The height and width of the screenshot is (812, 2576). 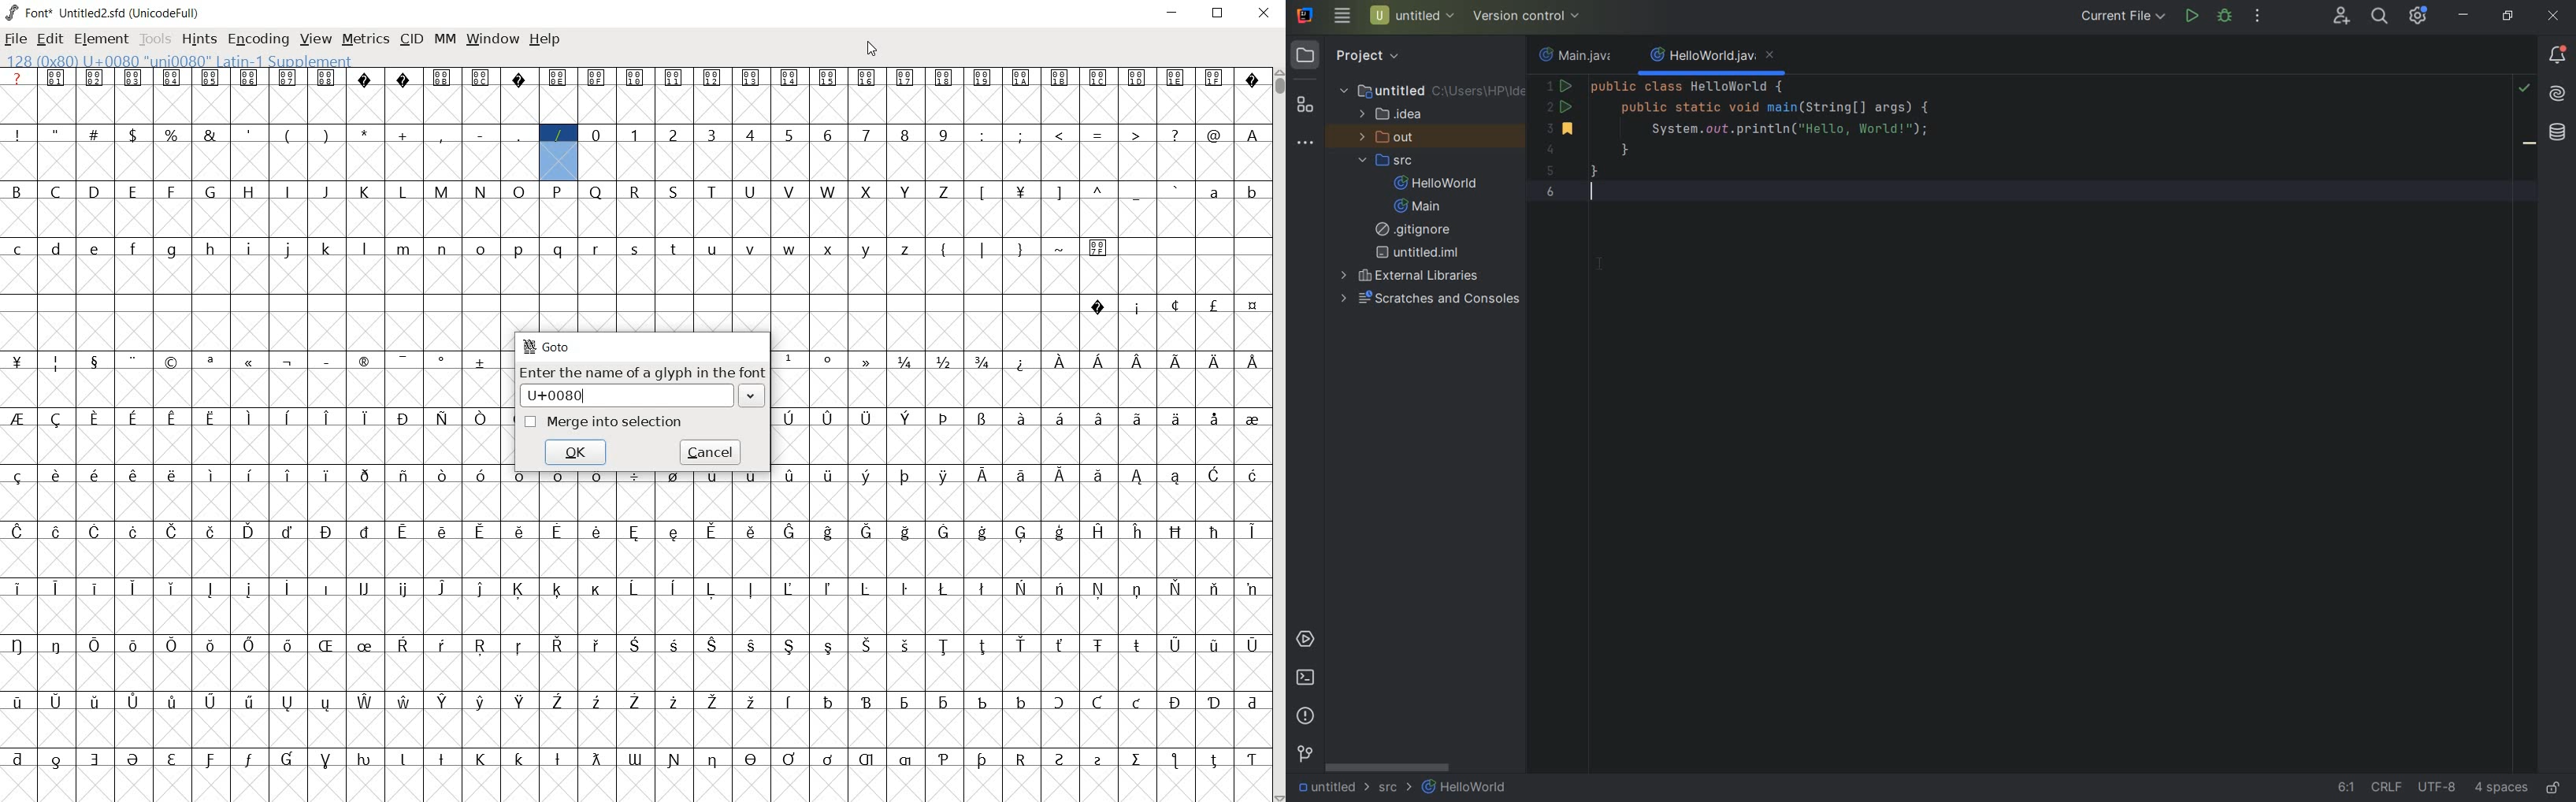 I want to click on glyph, so click(x=1098, y=589).